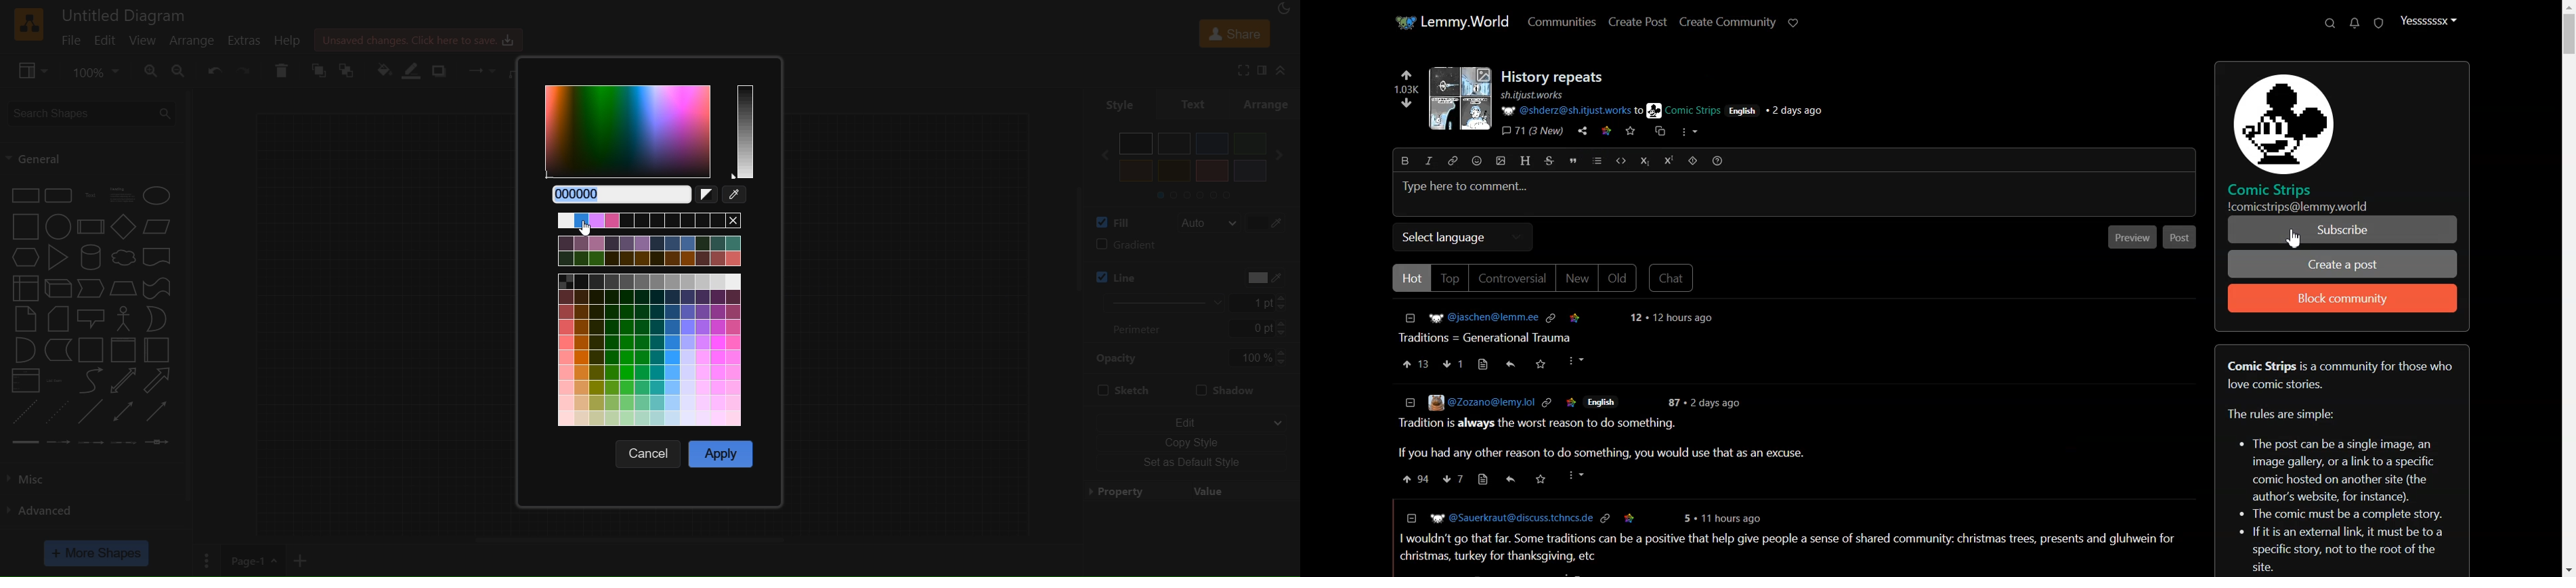 The height and width of the screenshot is (588, 2576). Describe the element at coordinates (93, 257) in the screenshot. I see `cylinder` at that location.